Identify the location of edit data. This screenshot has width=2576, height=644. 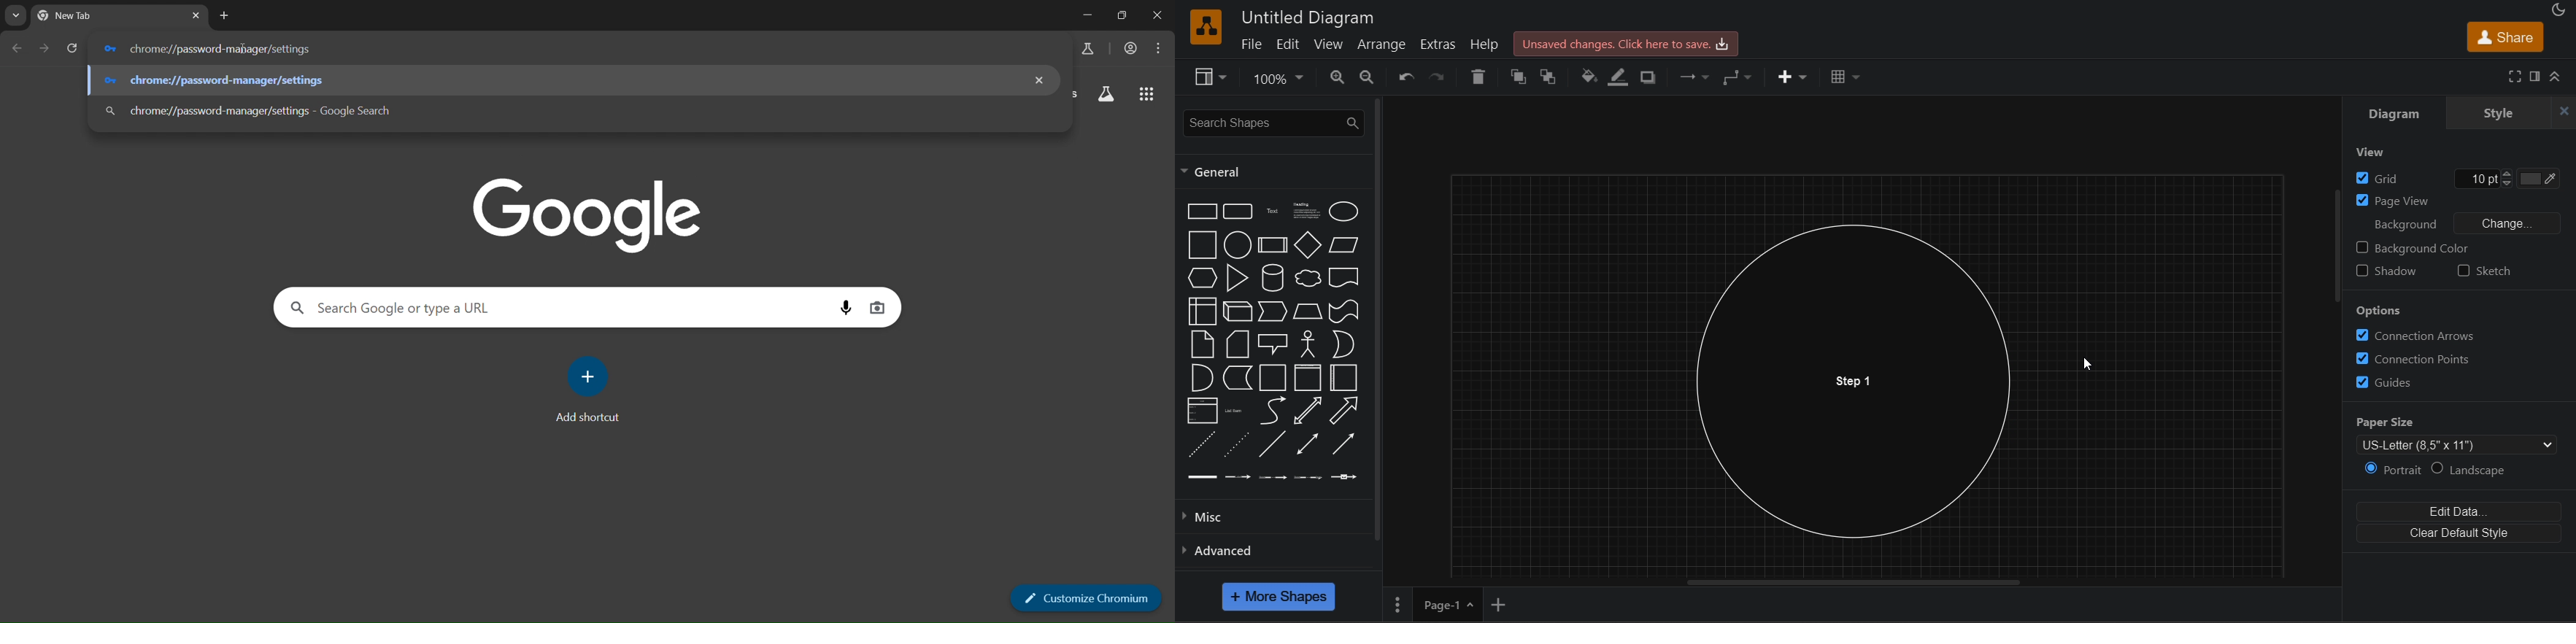
(2461, 511).